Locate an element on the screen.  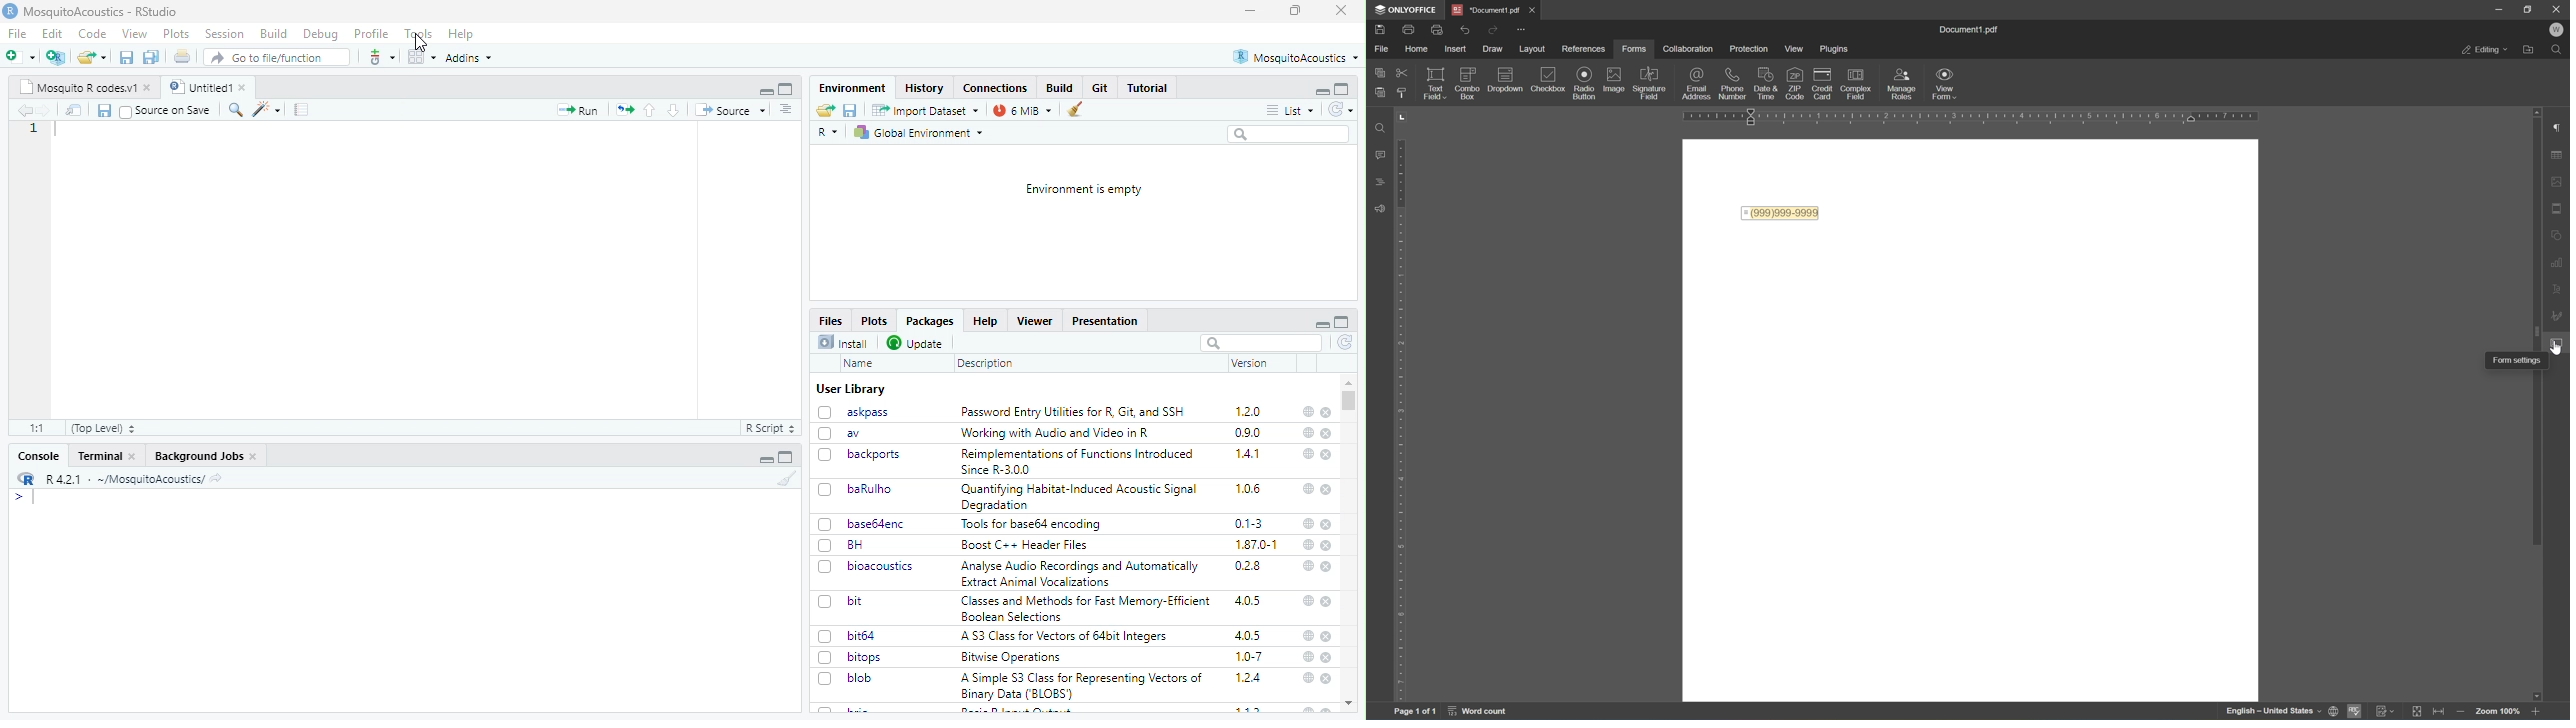
checkbox is located at coordinates (126, 112).